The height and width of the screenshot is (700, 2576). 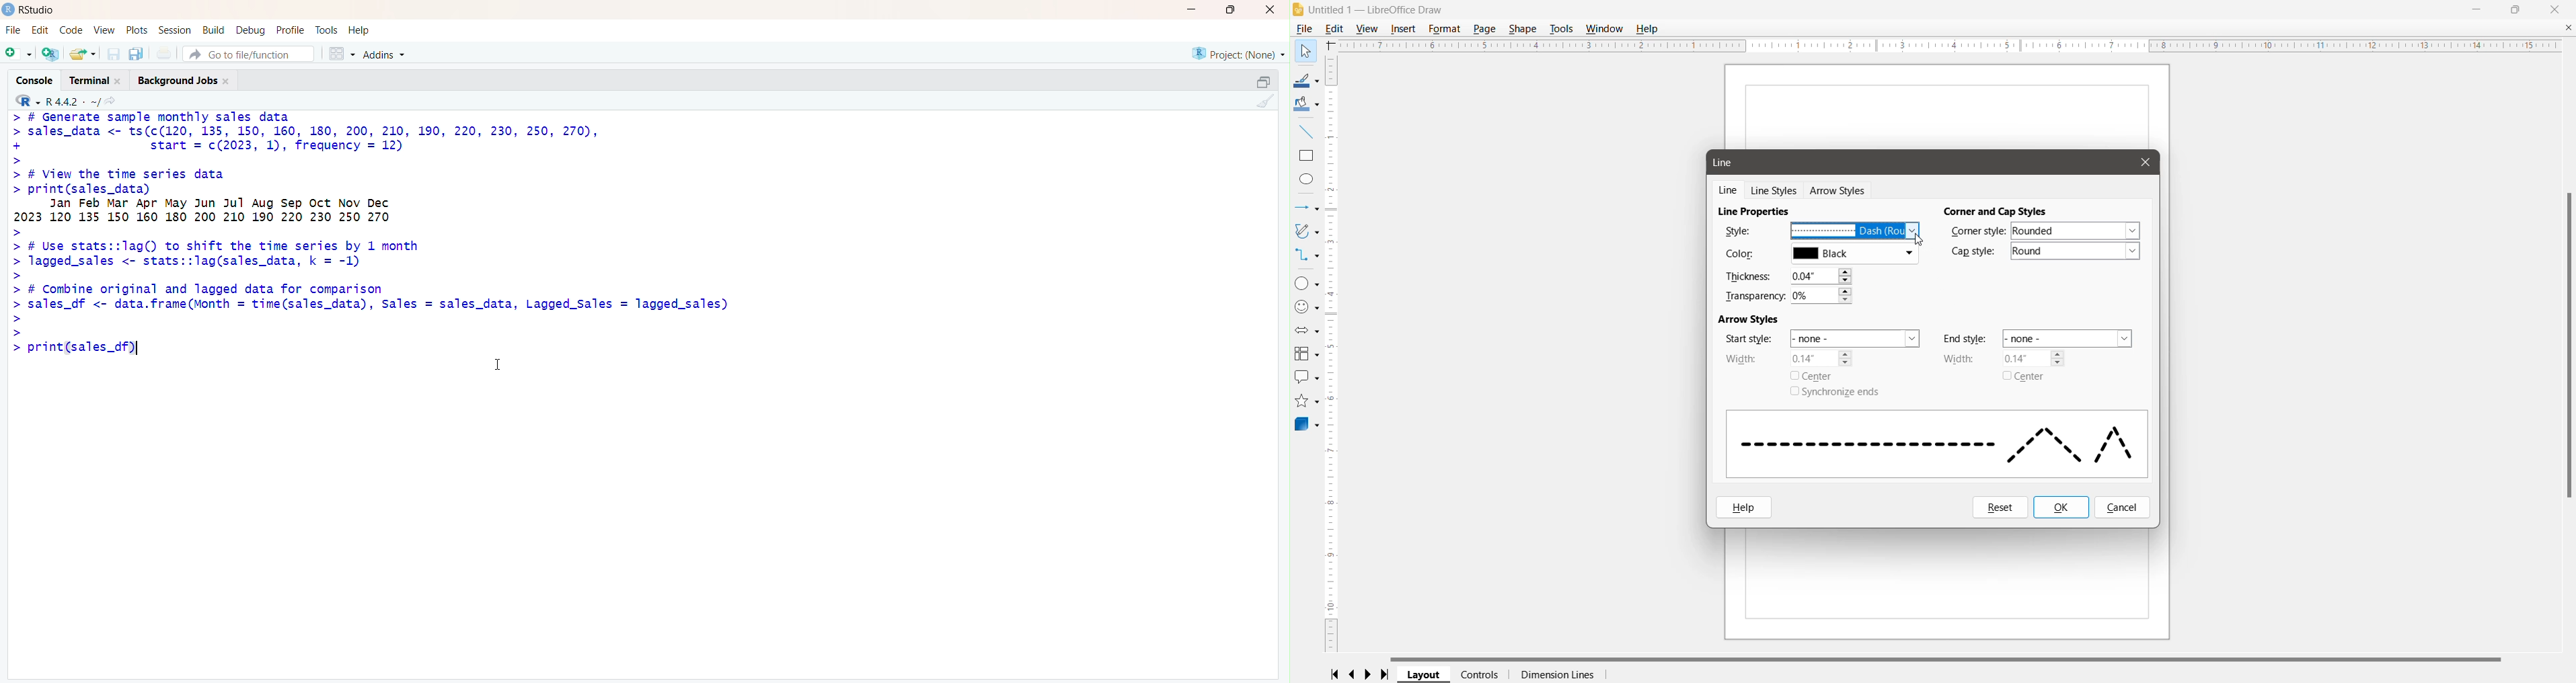 What do you see at coordinates (329, 137) in the screenshot?
I see `# Generate sample monthly sales data sales_data <- ts(c(120, 135, 150, 160, 180, 200, 210, 190, 220, 230, 250, 270),start = c(2023, 1), frequency = 12)` at bounding box center [329, 137].